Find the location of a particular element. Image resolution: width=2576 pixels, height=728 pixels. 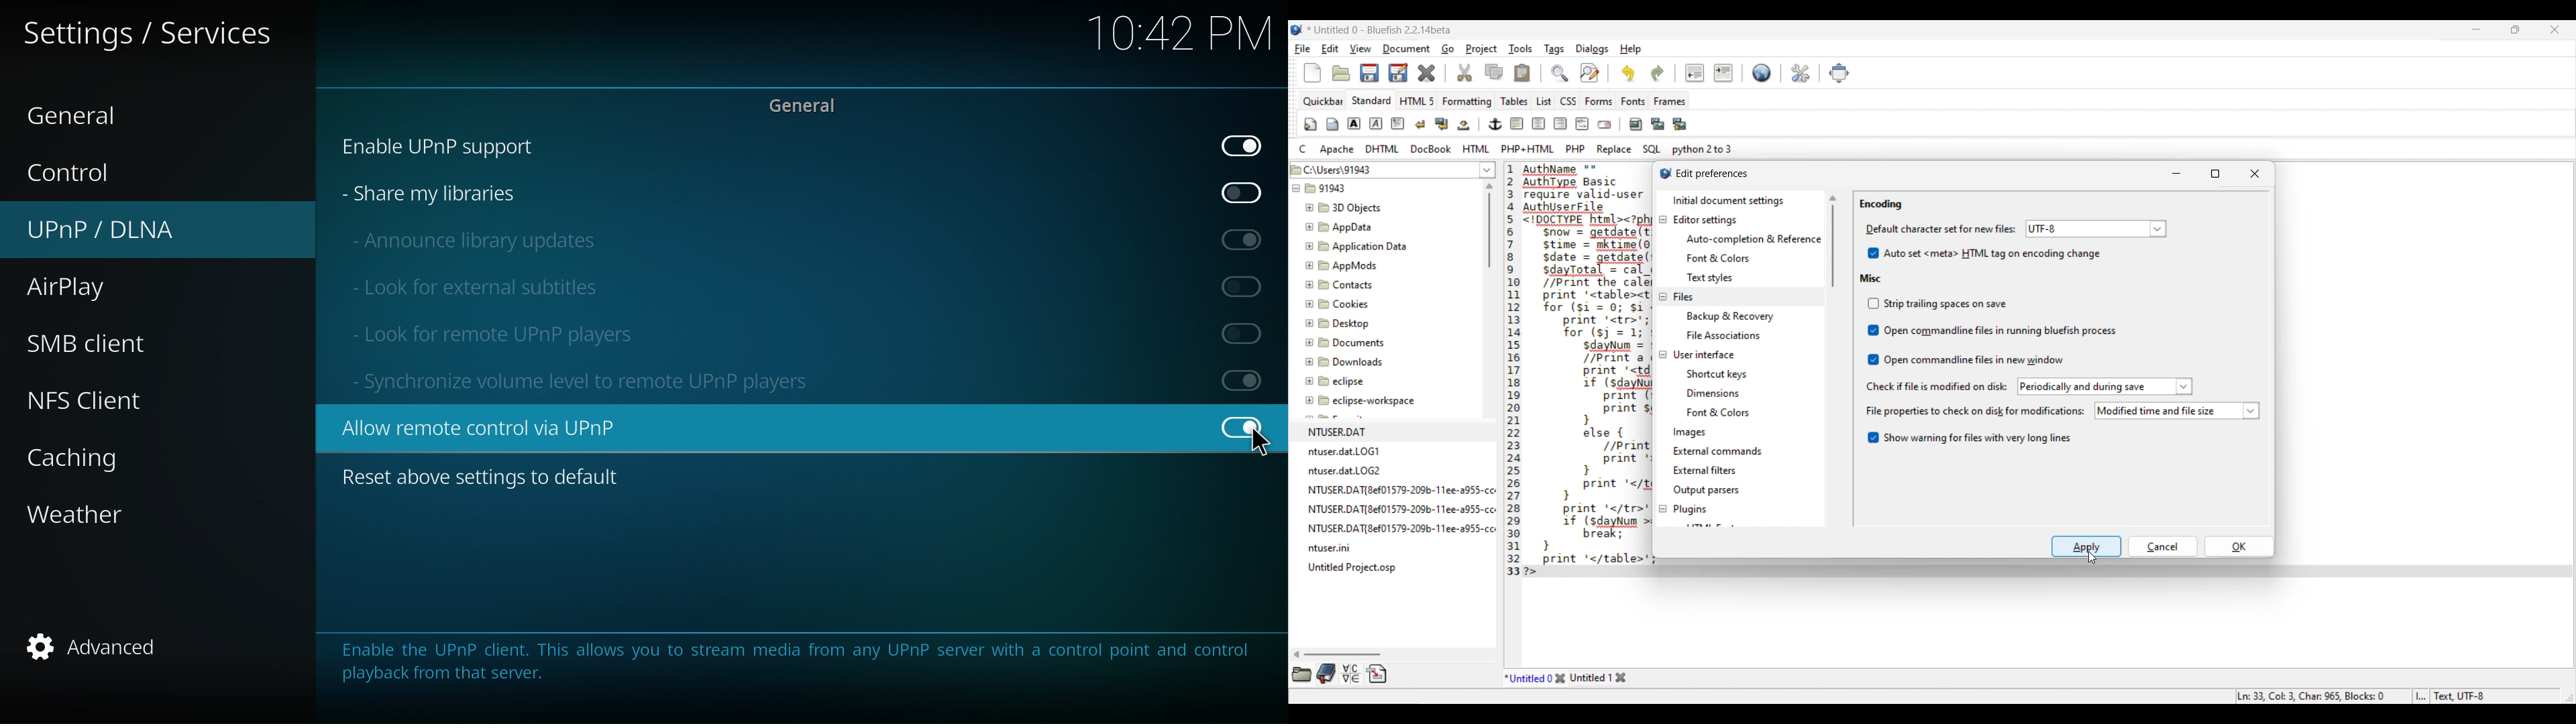

Toggle for warning about long files is located at coordinates (1969, 436).